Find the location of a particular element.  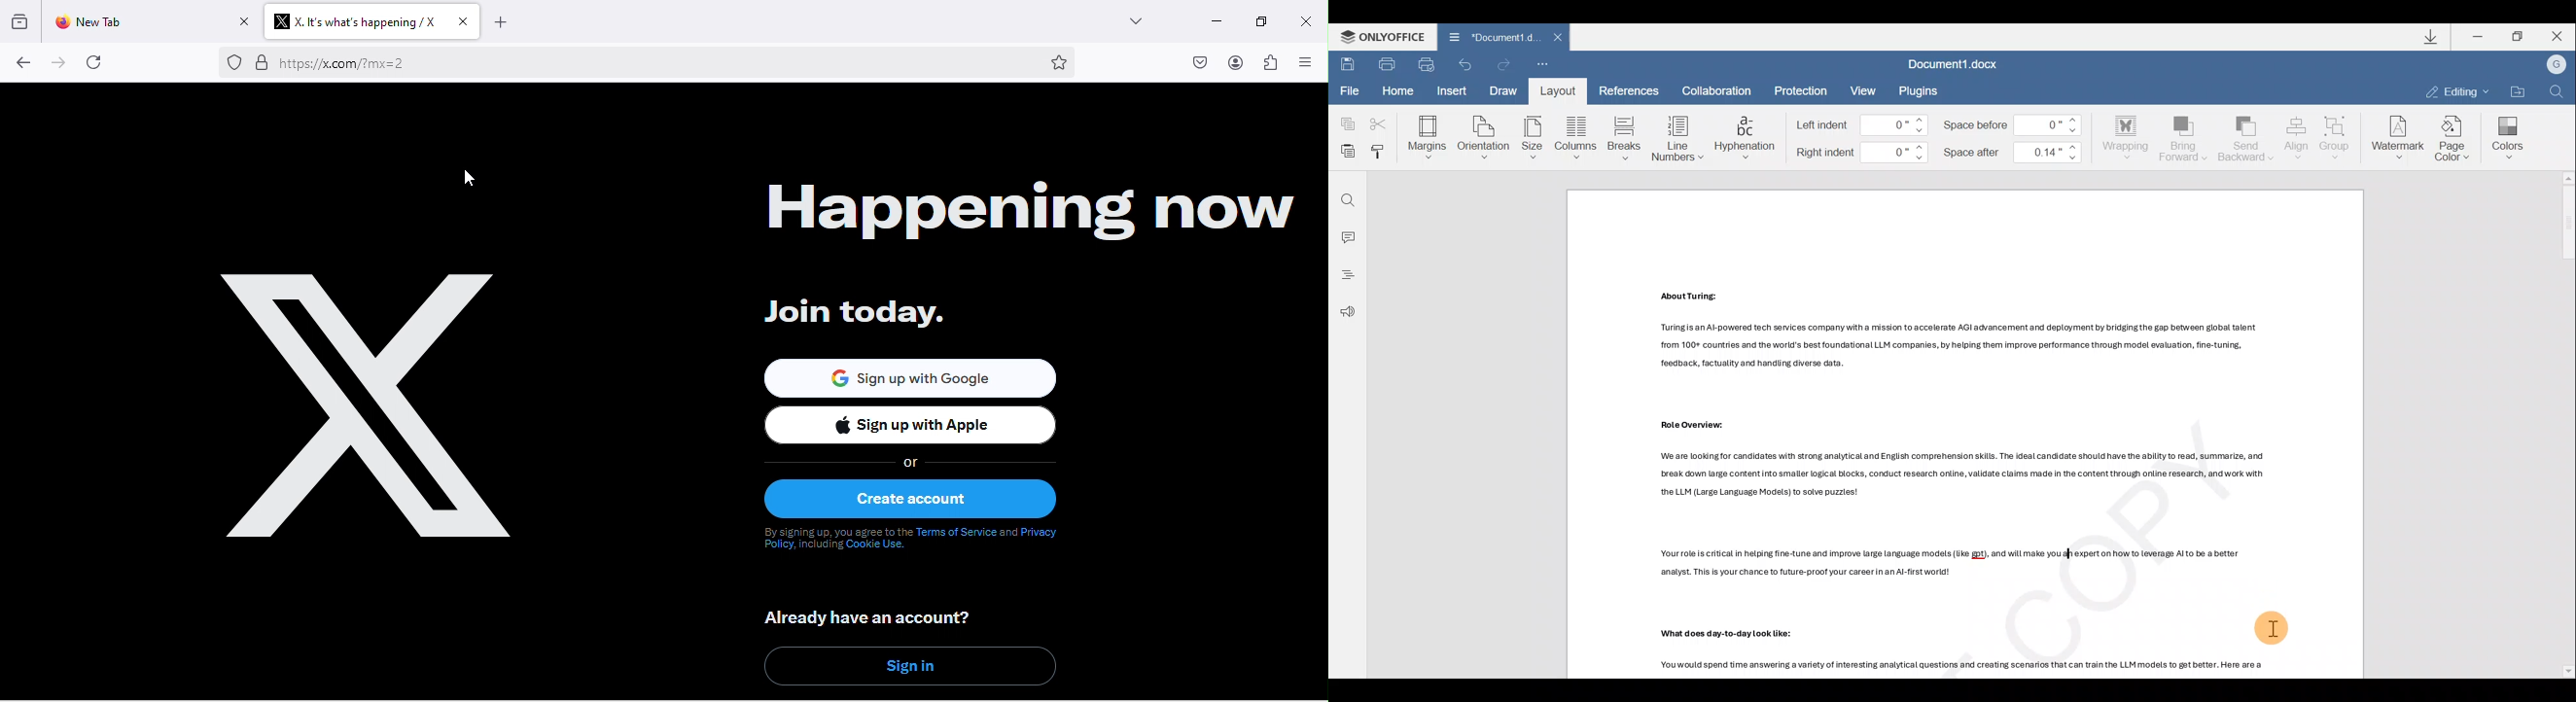

bookmark is located at coordinates (1049, 63).